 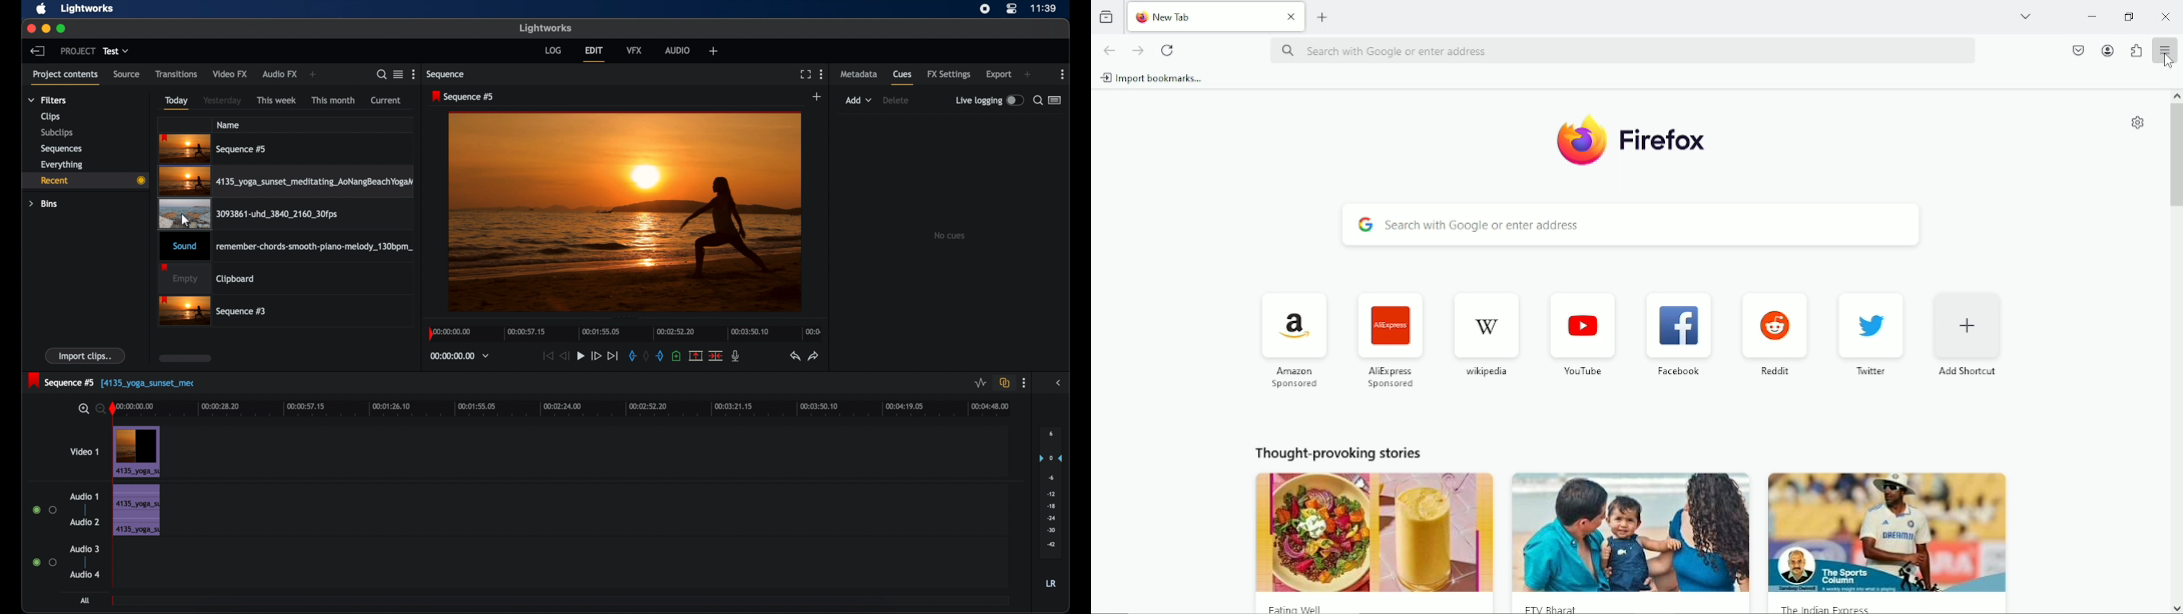 I want to click on add, so click(x=313, y=74).